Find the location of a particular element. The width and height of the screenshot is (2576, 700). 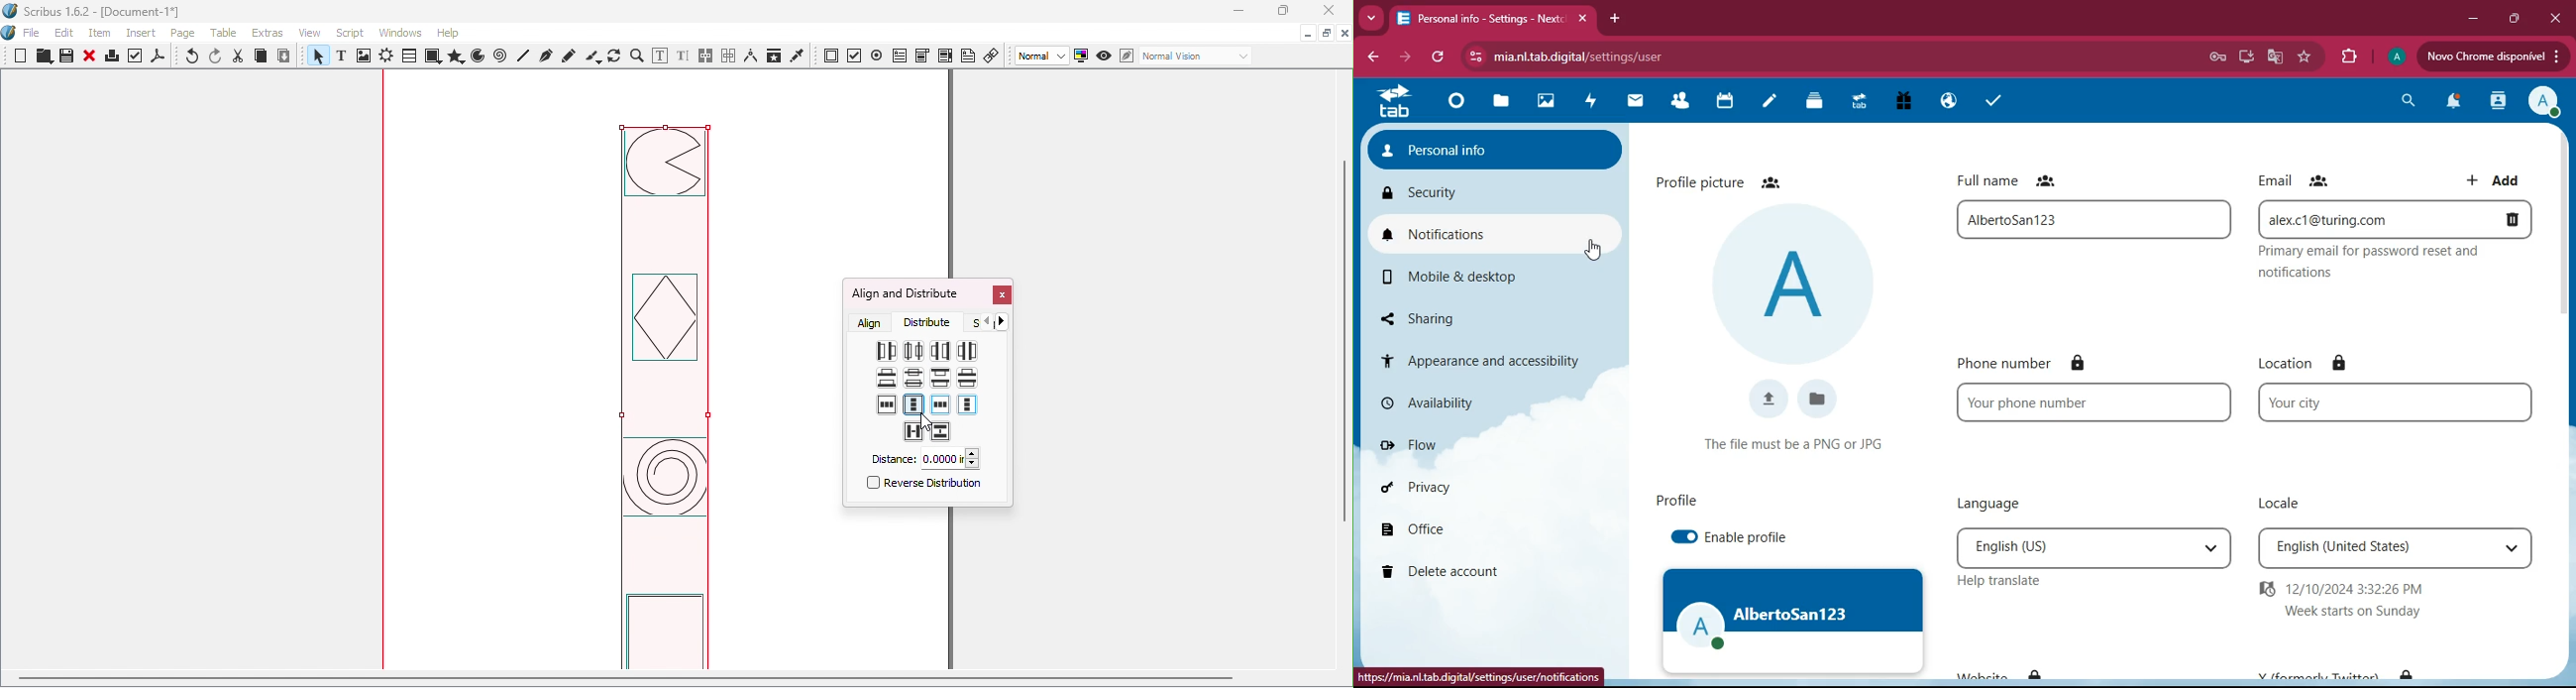

download is located at coordinates (1771, 397).